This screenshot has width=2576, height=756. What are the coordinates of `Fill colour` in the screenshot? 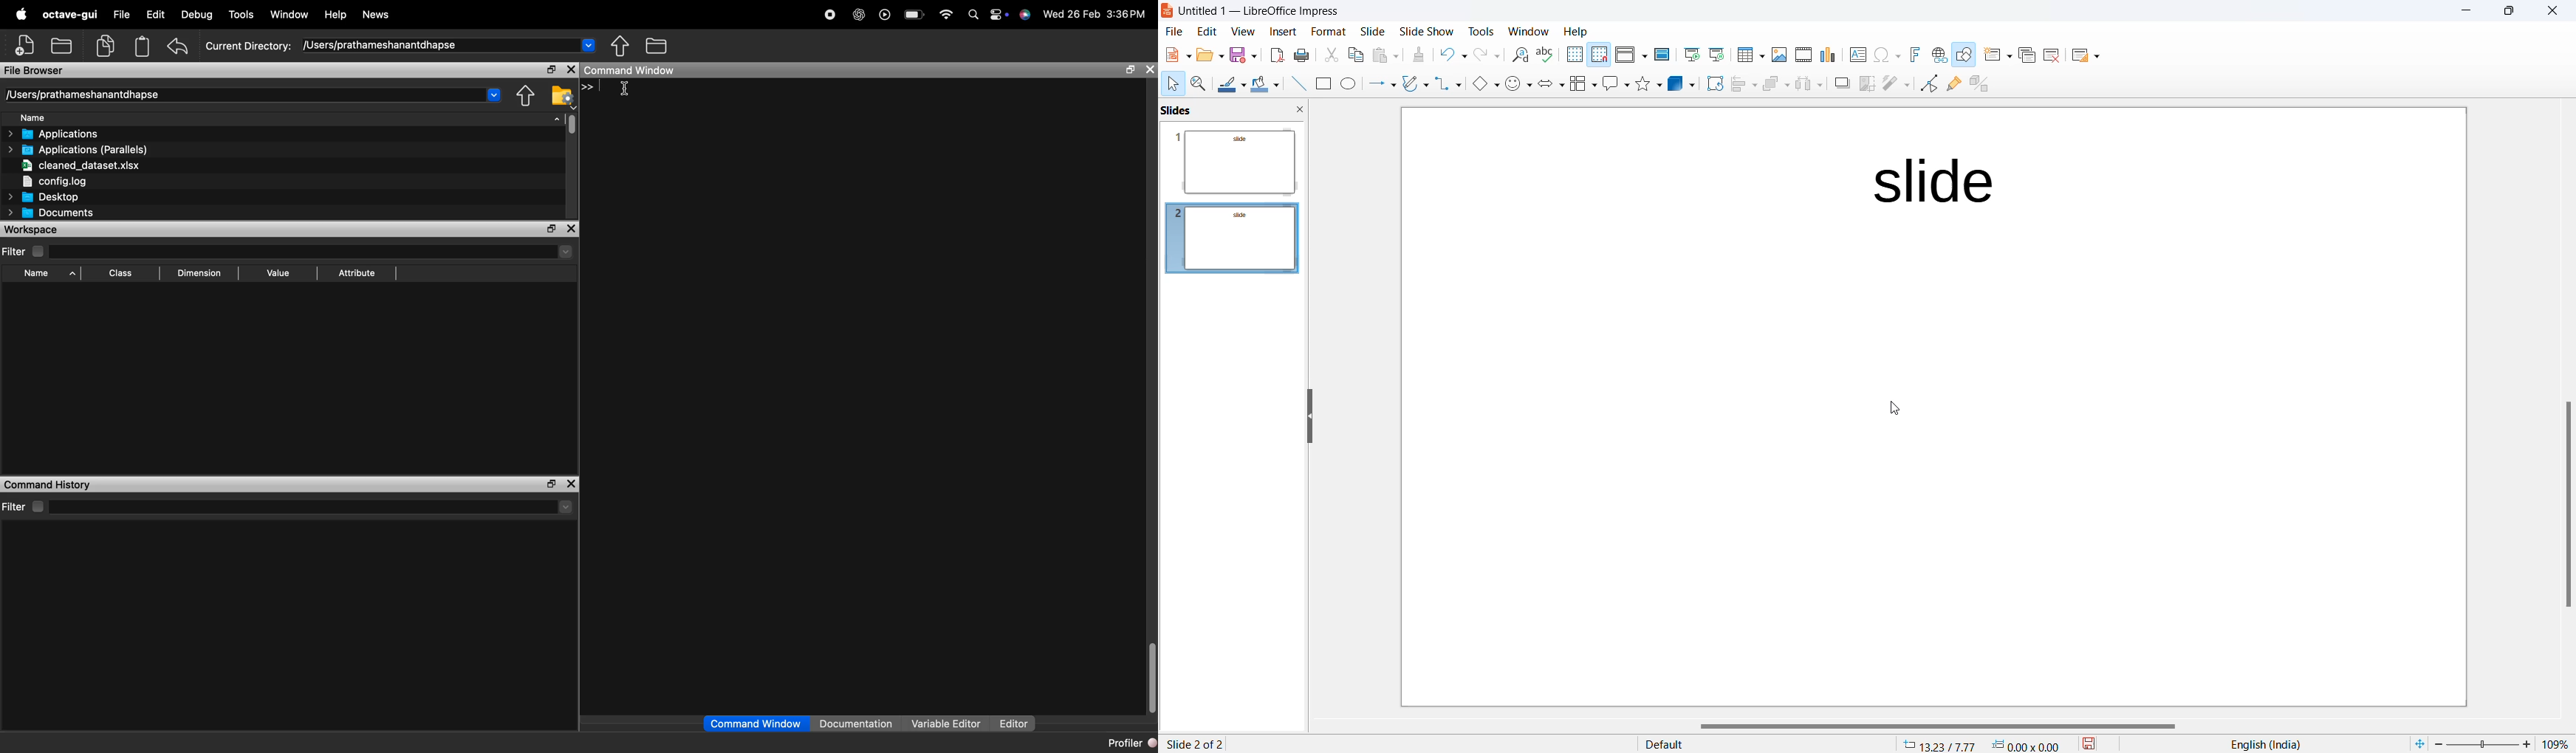 It's located at (1263, 83).